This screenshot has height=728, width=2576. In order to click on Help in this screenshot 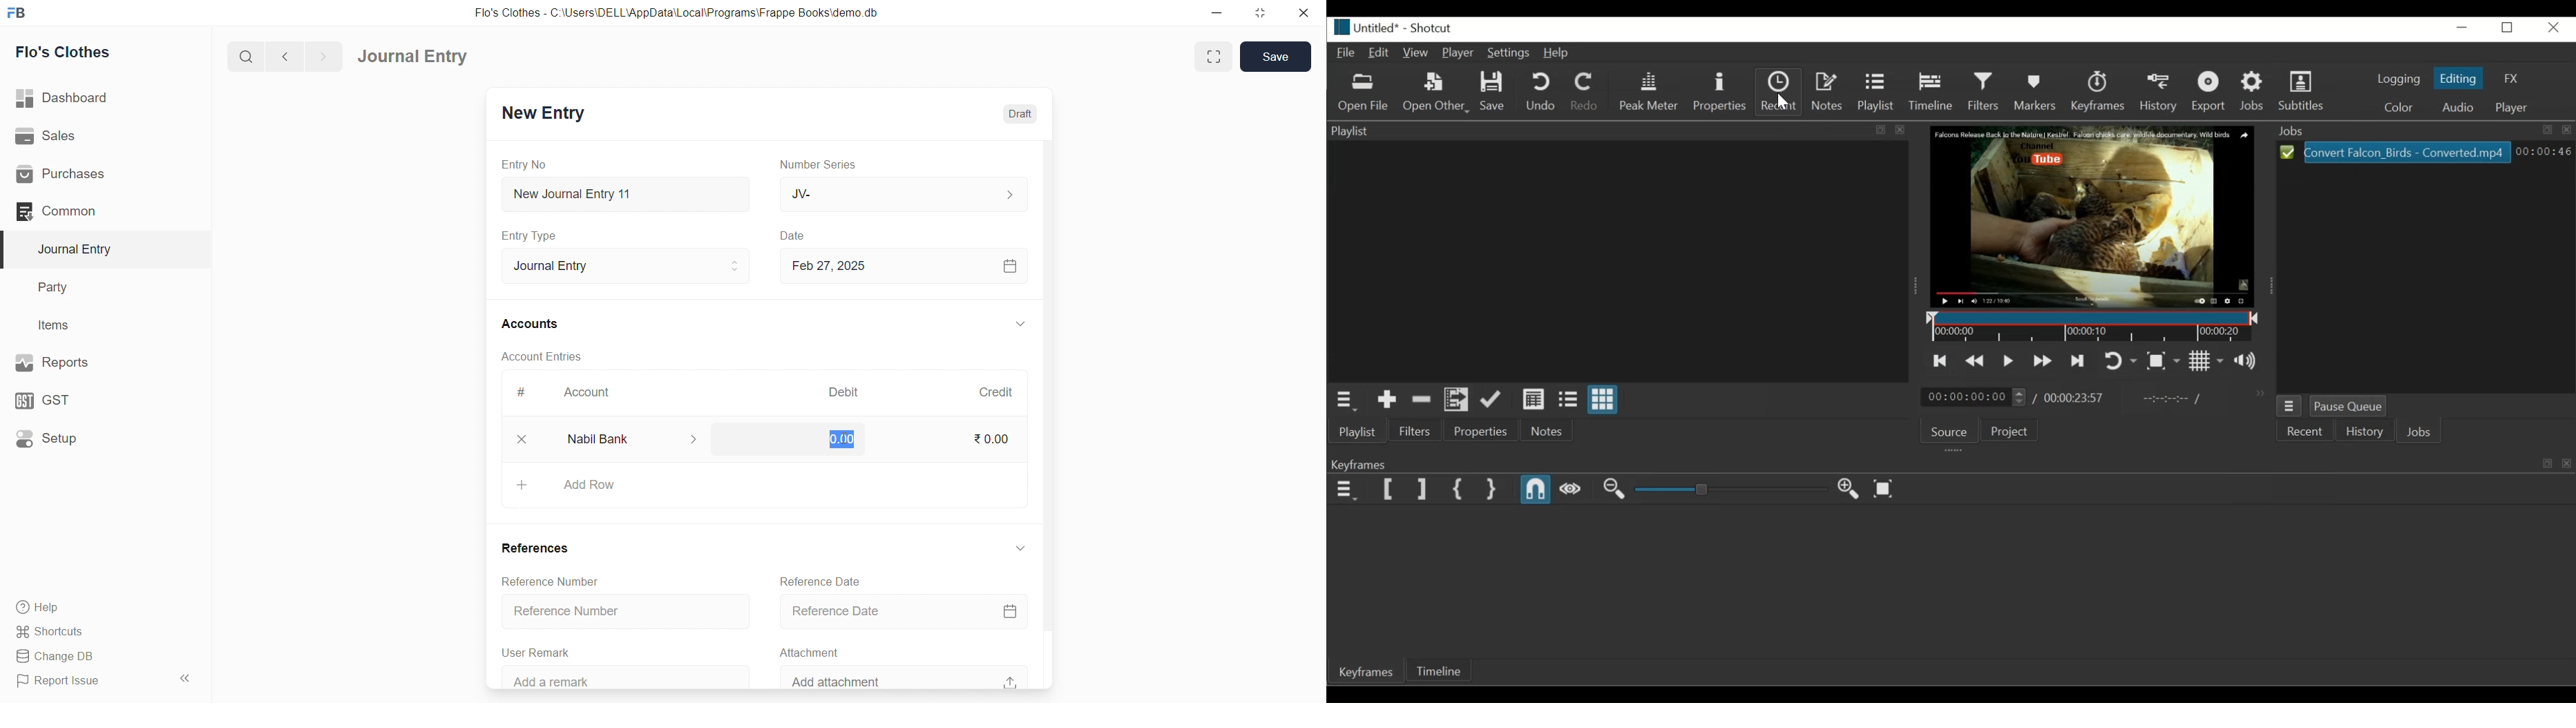, I will do `click(86, 608)`.